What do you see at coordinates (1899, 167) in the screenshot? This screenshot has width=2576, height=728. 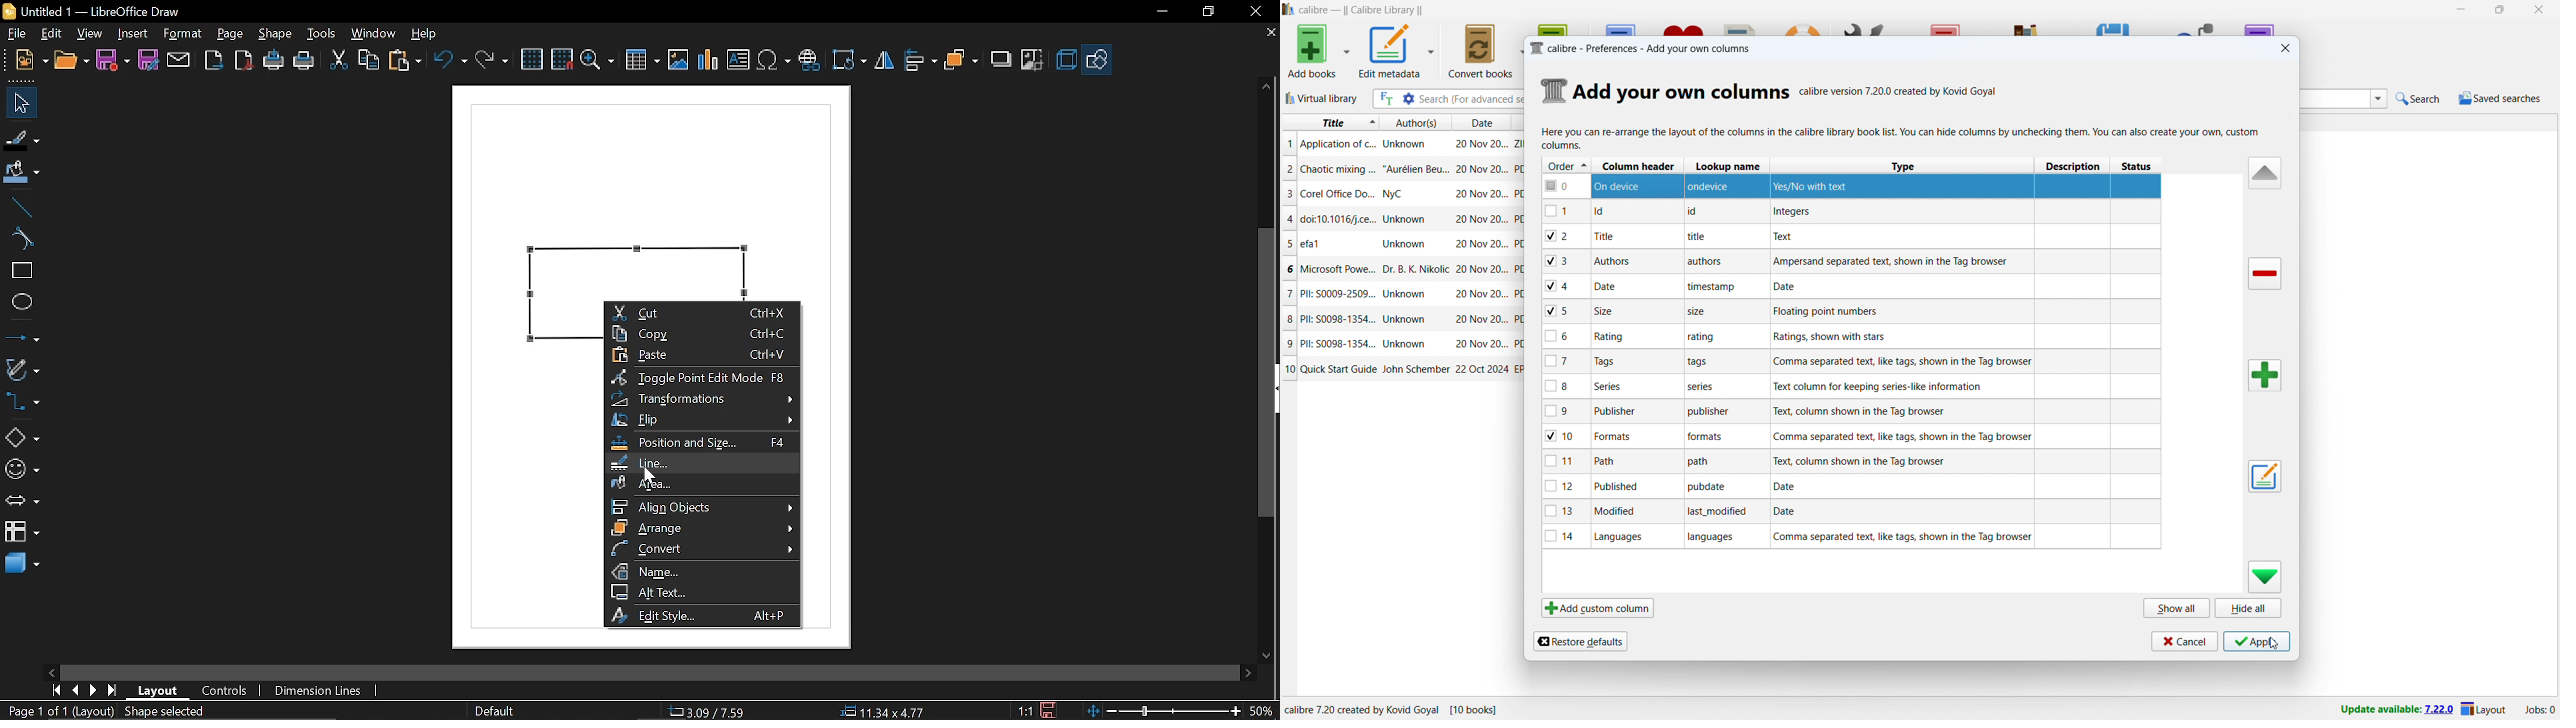 I see `Type` at bounding box center [1899, 167].